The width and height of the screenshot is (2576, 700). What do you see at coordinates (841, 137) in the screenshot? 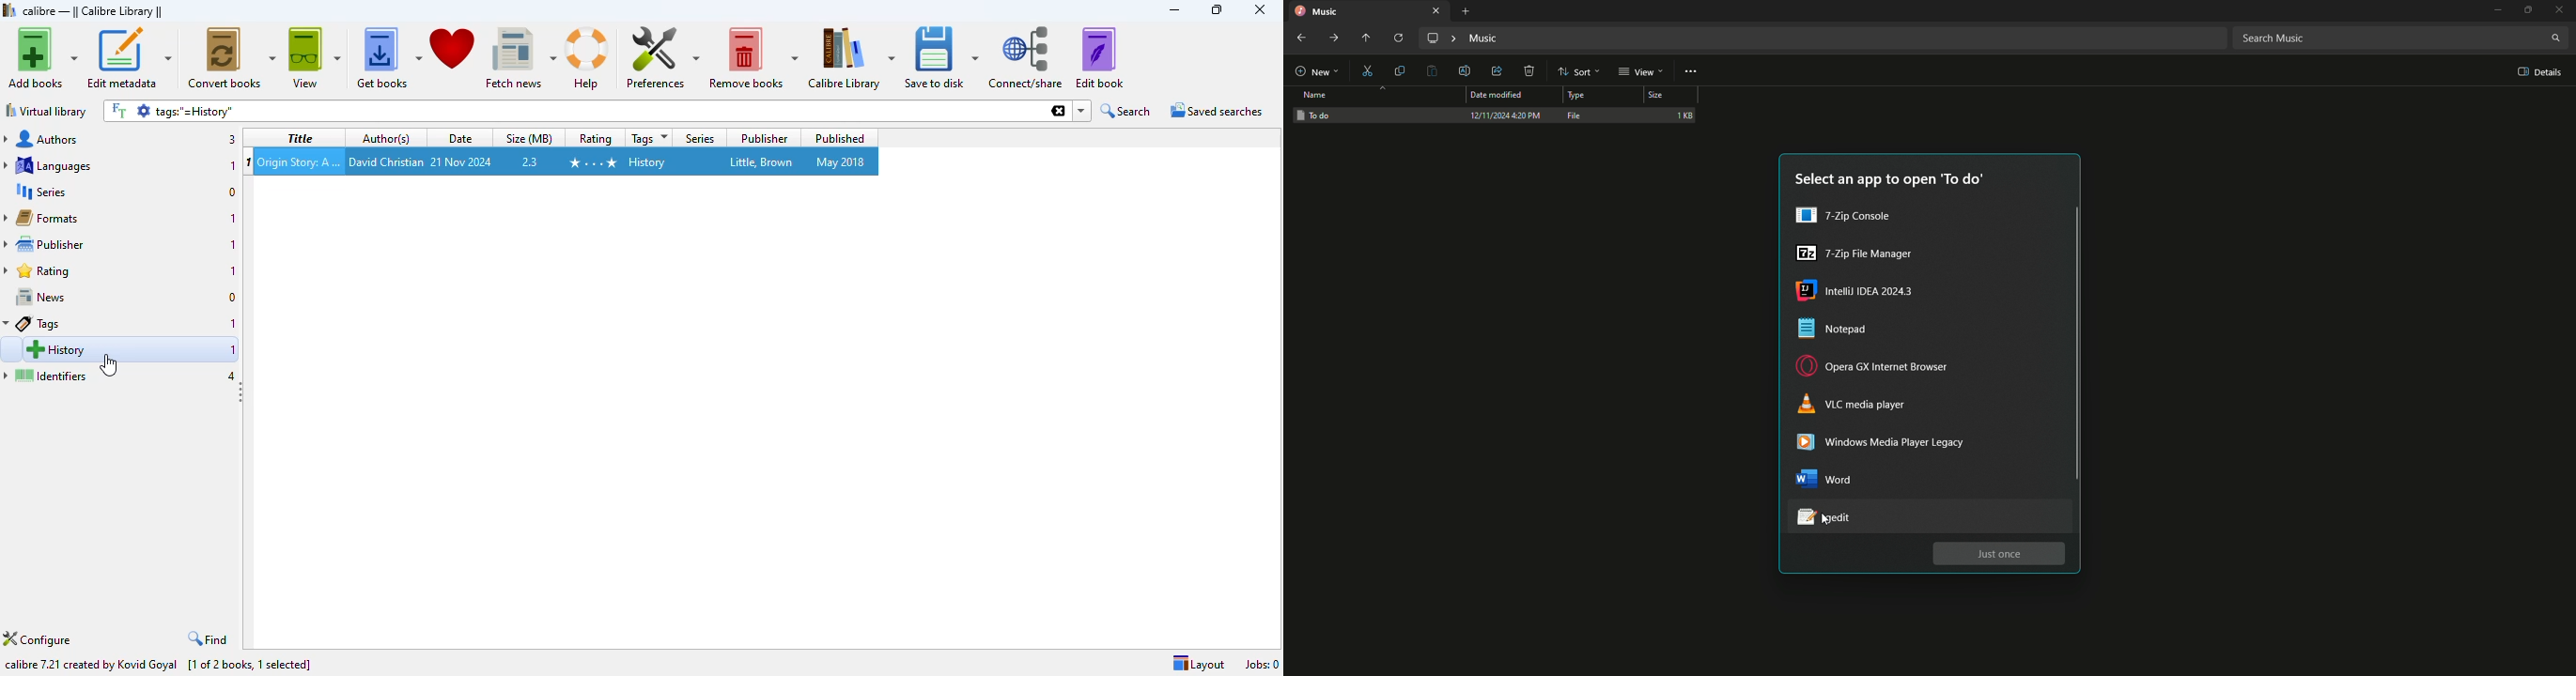
I see `published` at bounding box center [841, 137].